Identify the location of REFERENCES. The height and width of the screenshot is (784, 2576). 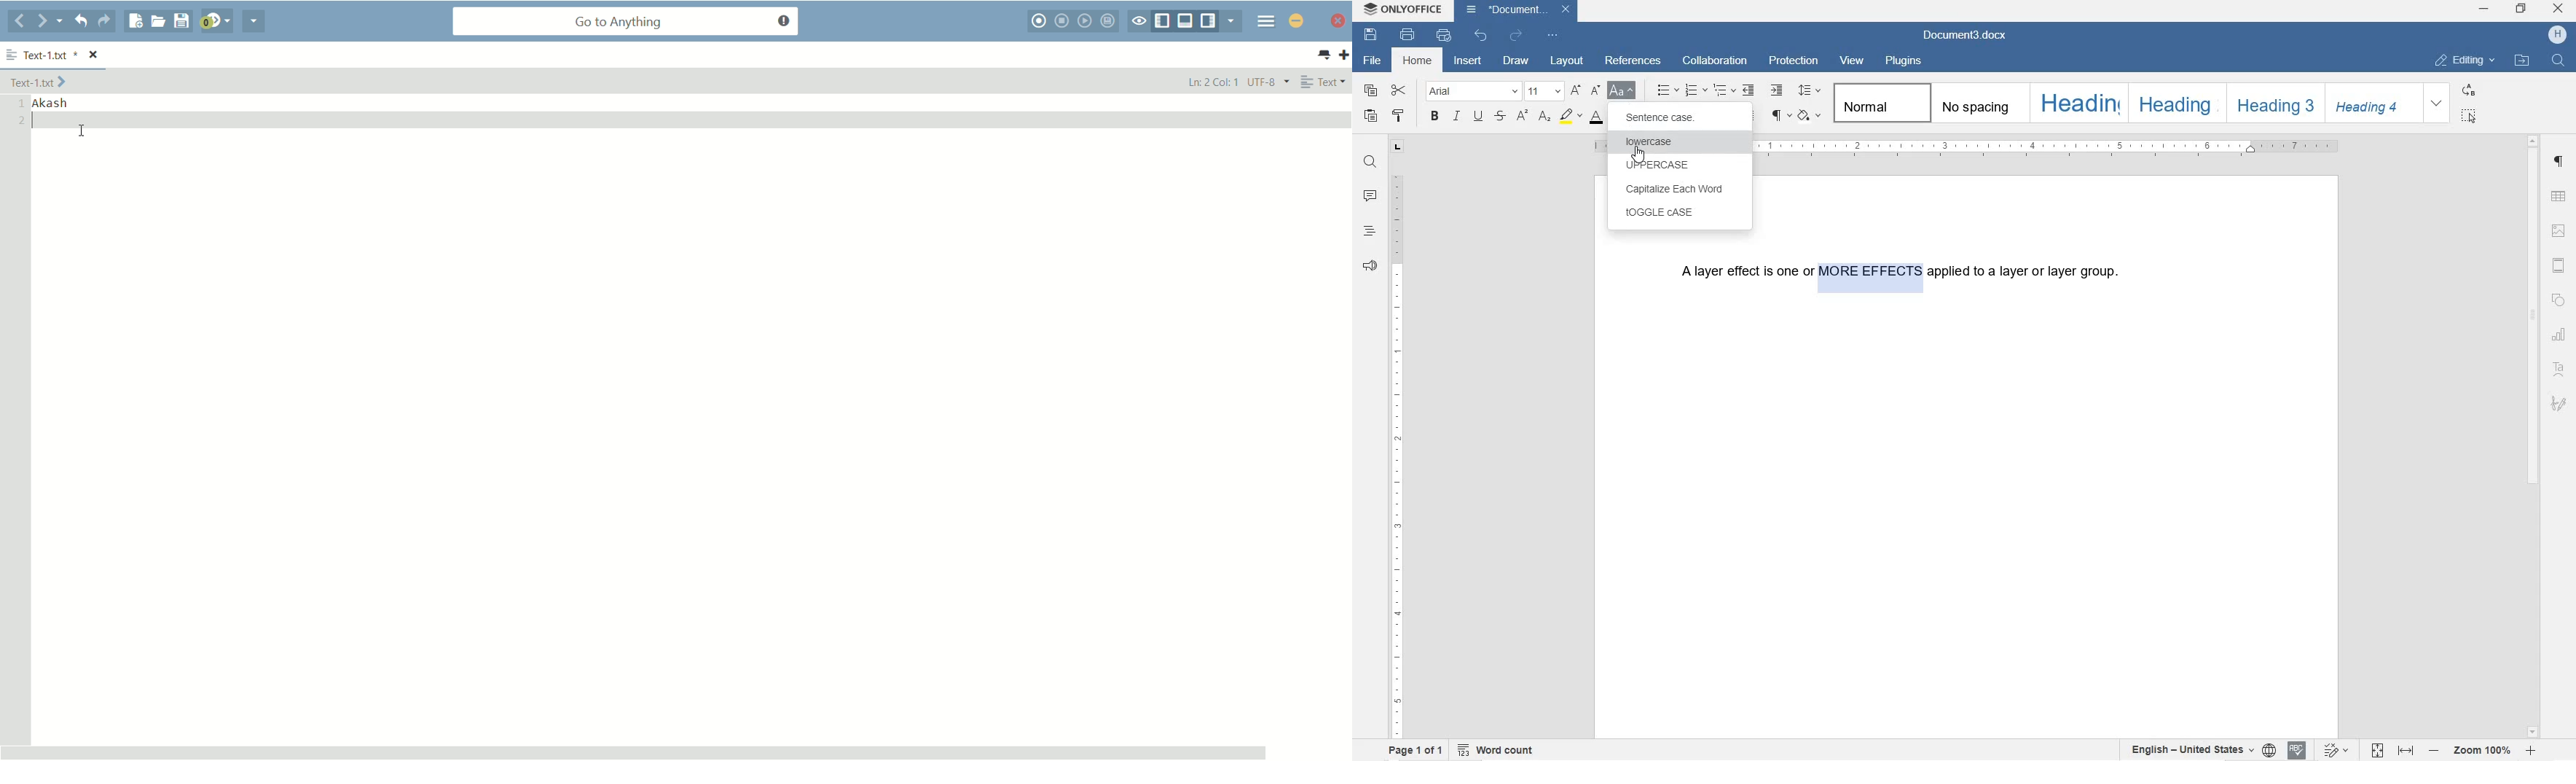
(1635, 62).